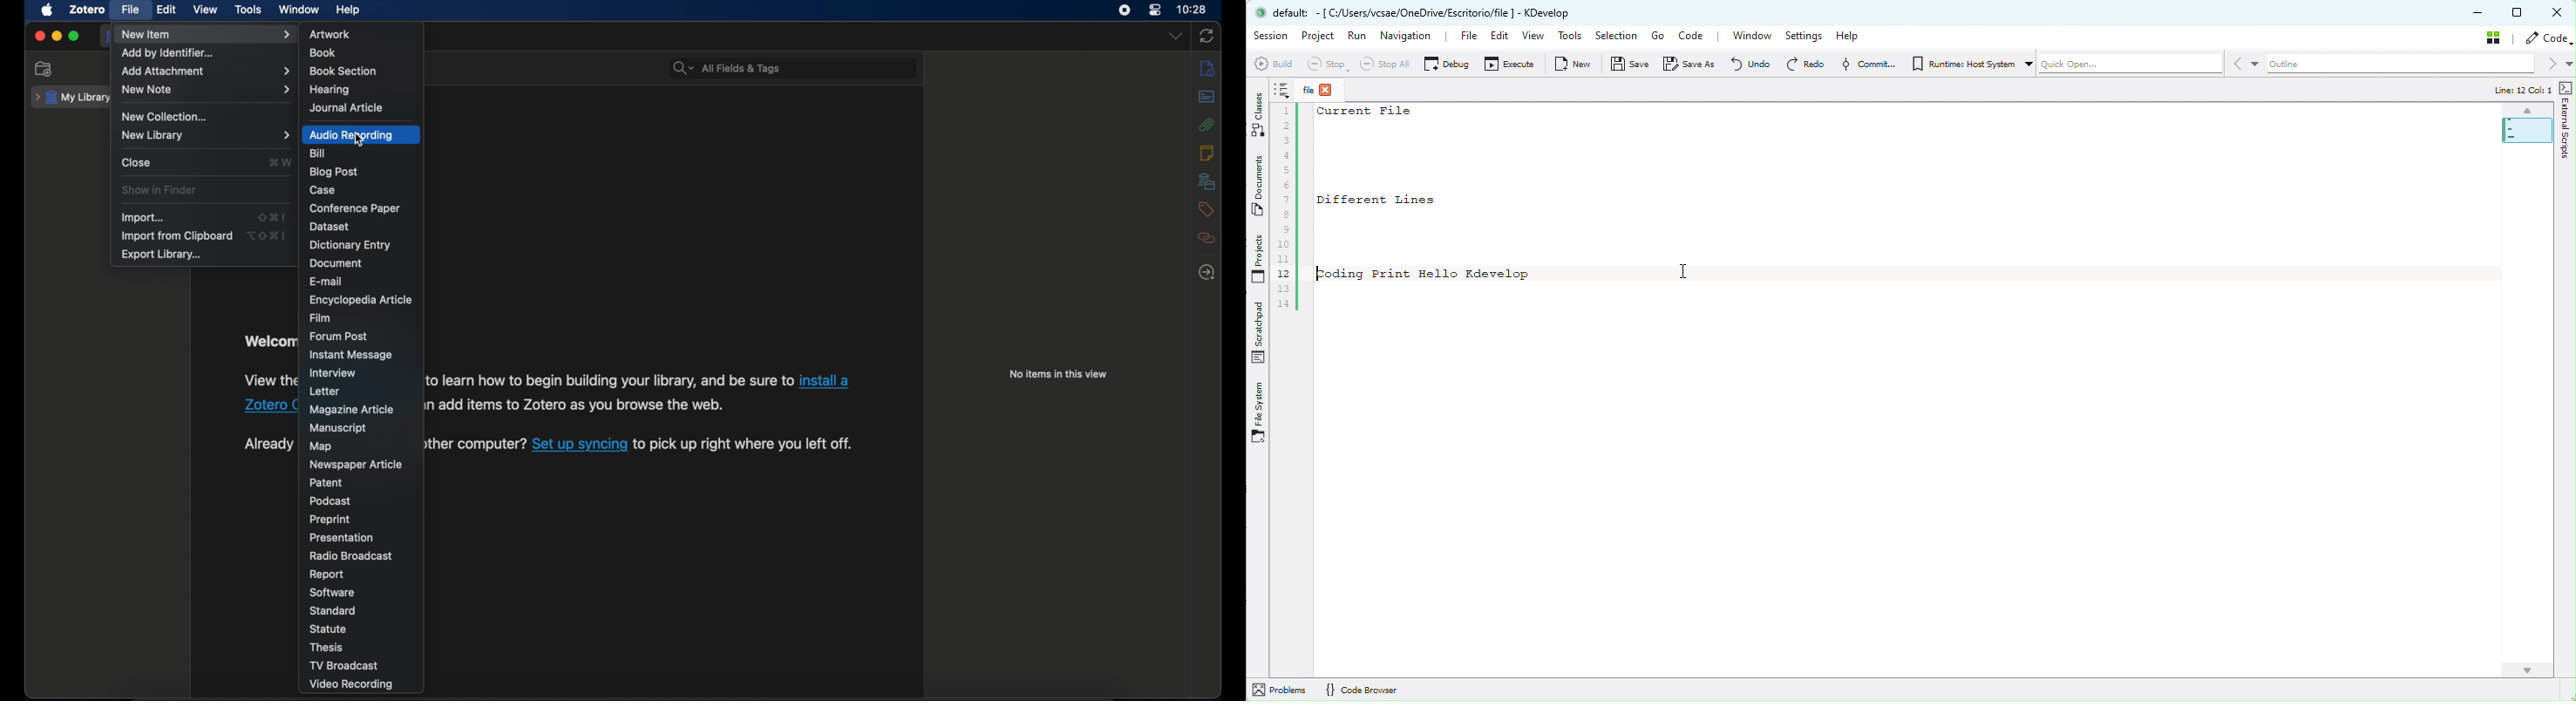 This screenshot has width=2576, height=728. Describe the element at coordinates (1359, 689) in the screenshot. I see `Problems {} Code Browser` at that location.